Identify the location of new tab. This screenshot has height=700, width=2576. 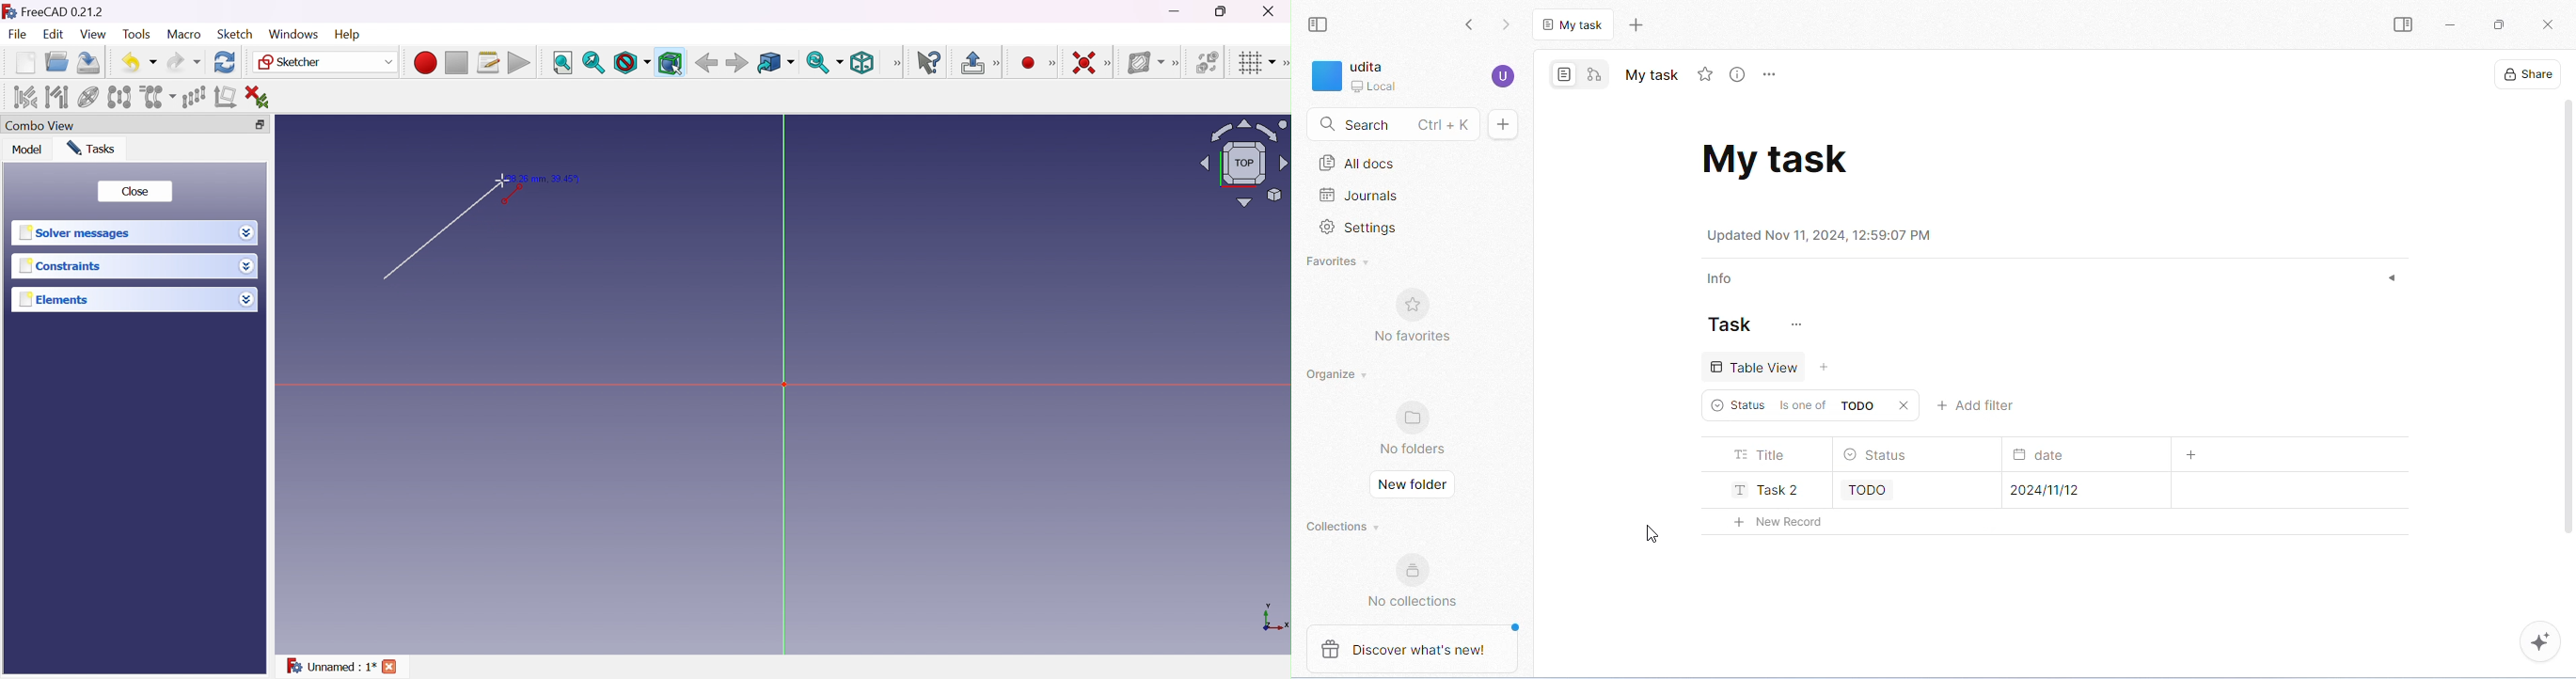
(1636, 24).